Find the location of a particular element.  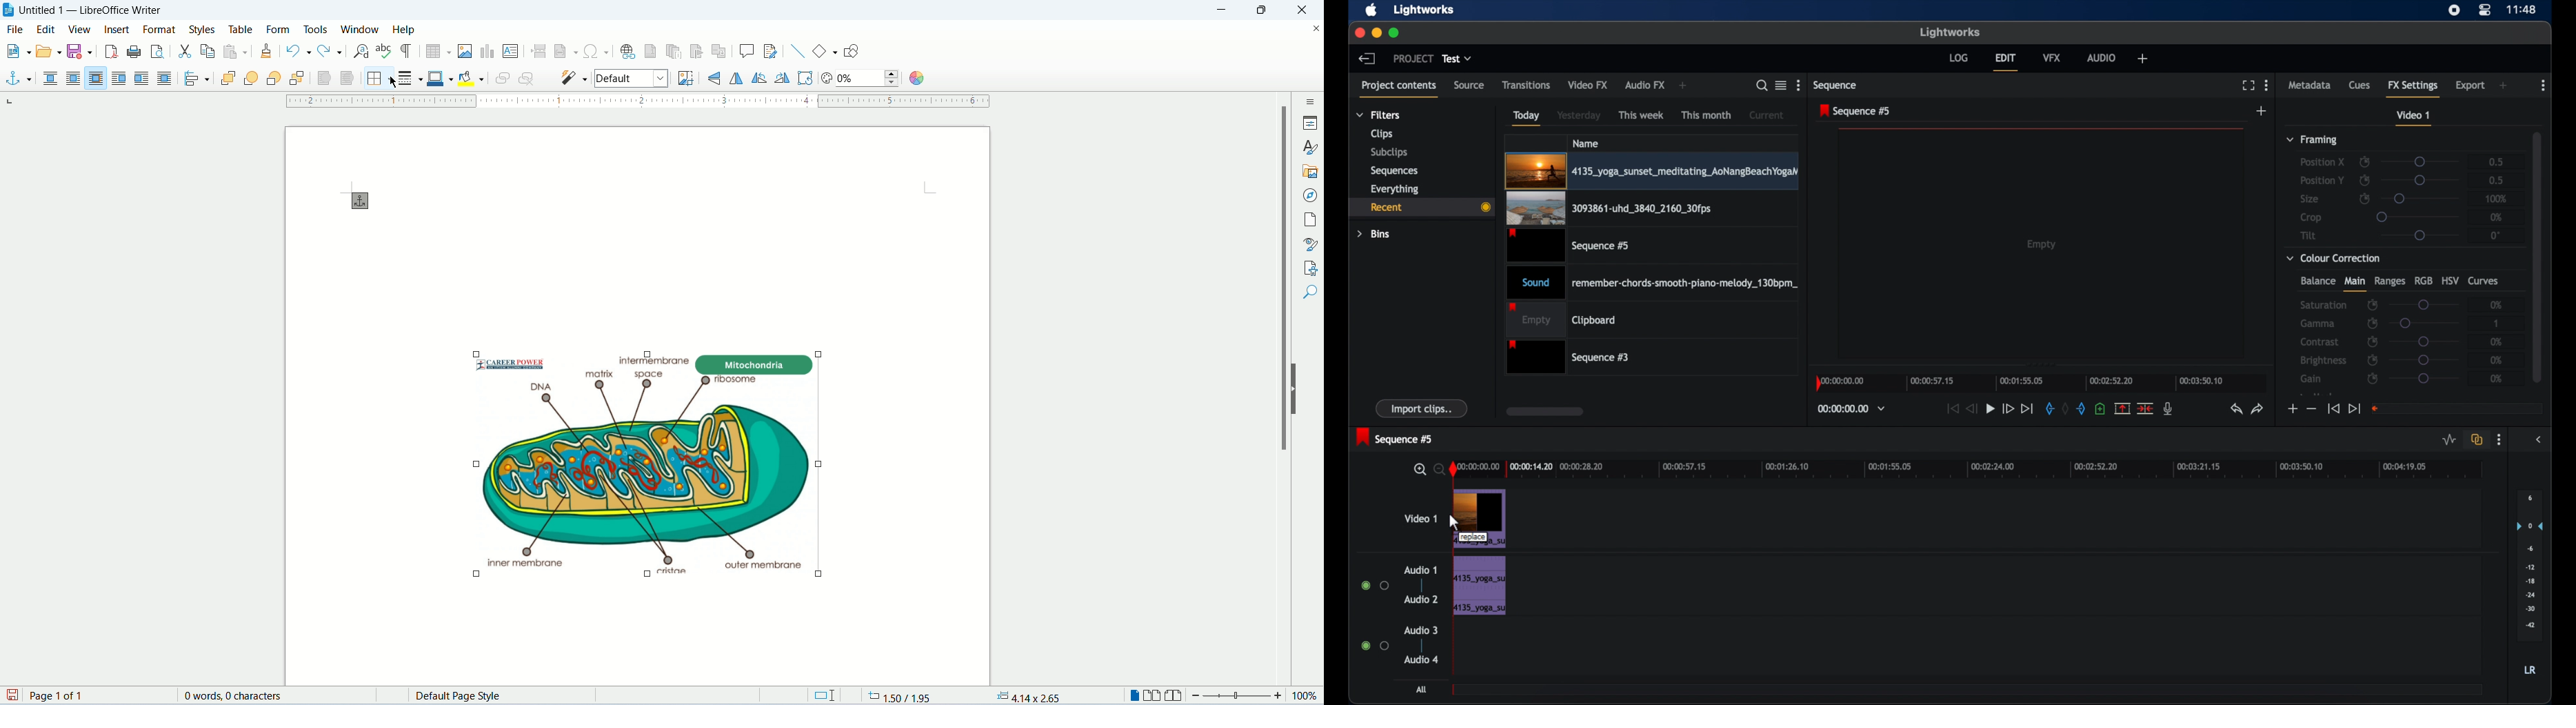

image mode is located at coordinates (632, 79).